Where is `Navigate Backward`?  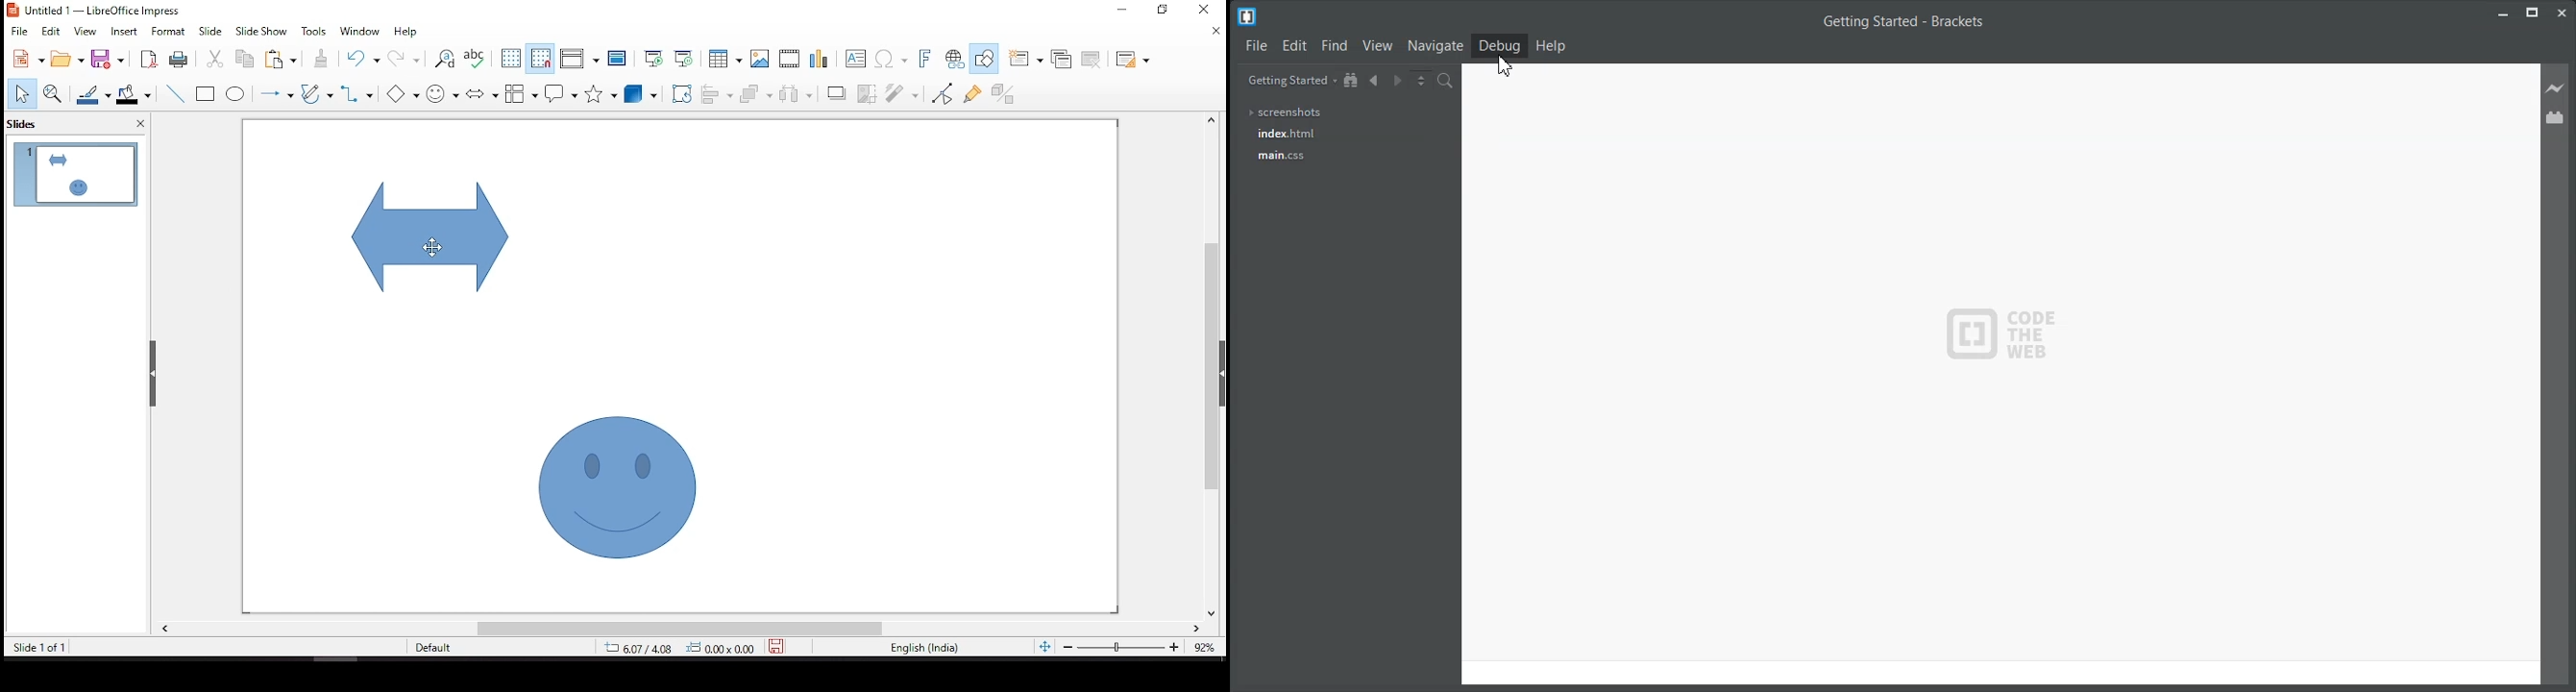 Navigate Backward is located at coordinates (1374, 80).